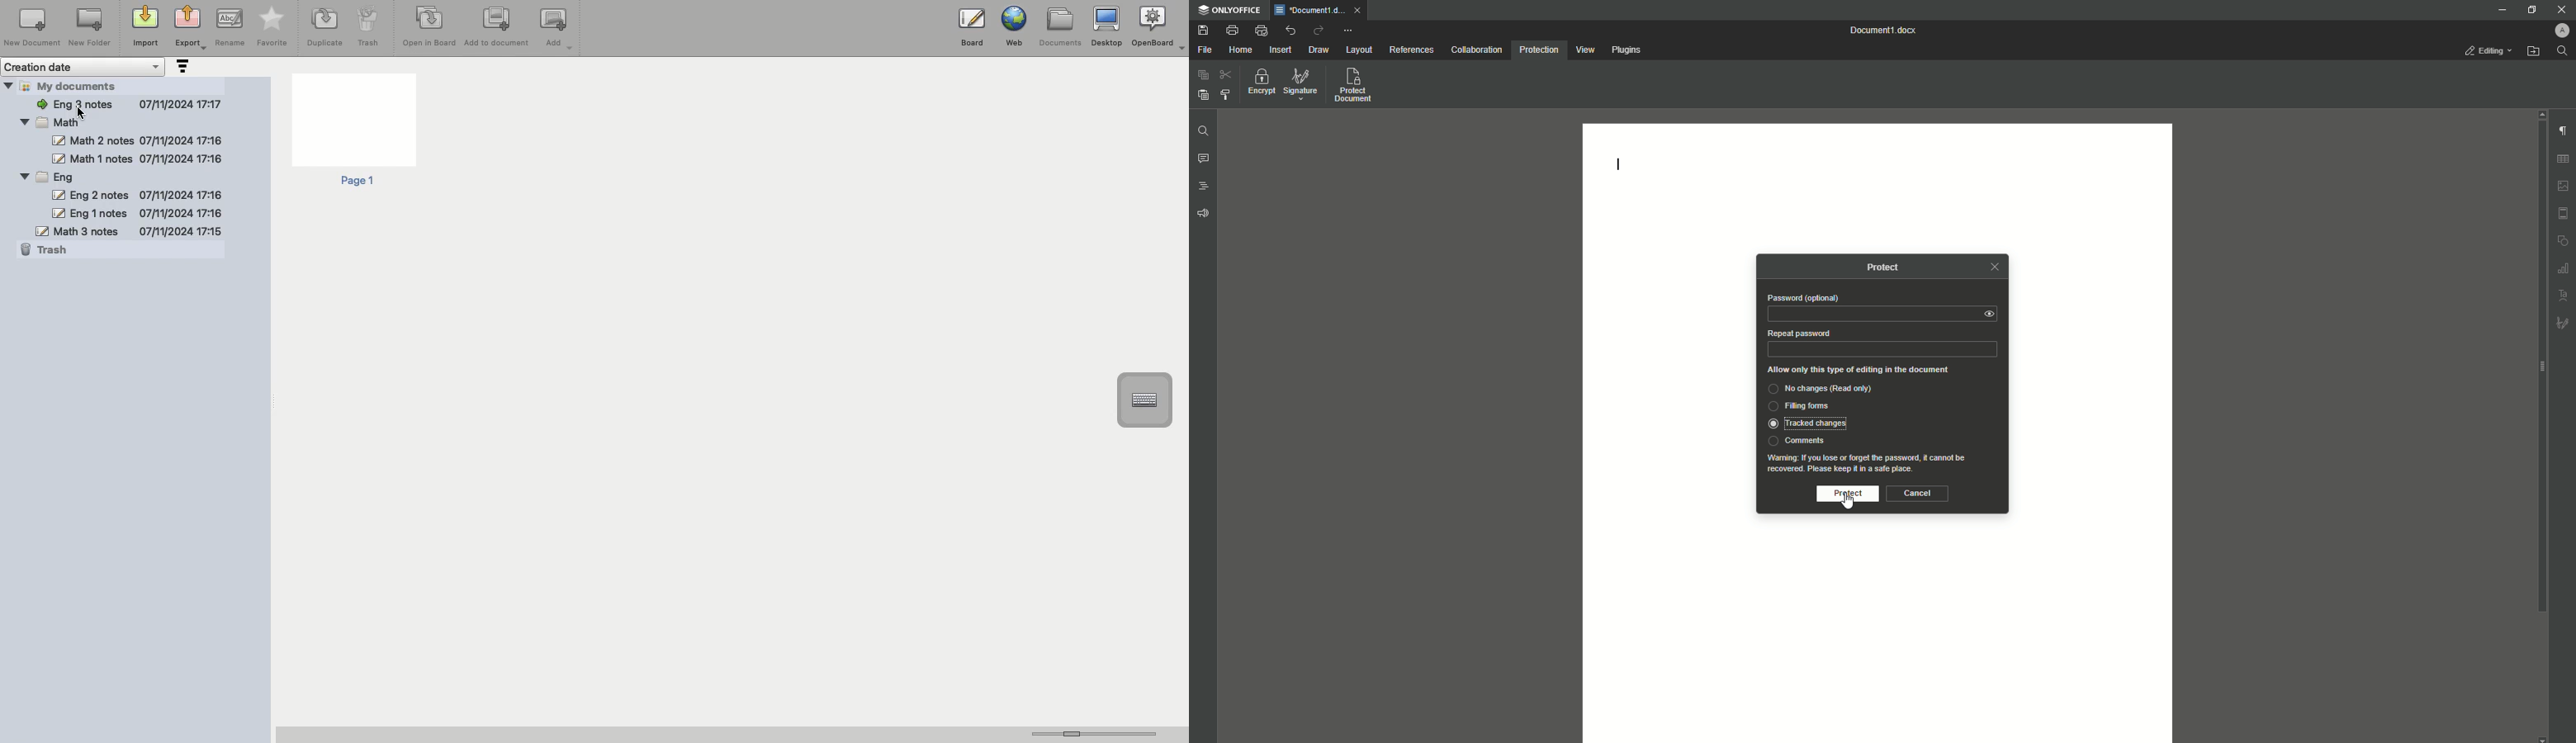  Describe the element at coordinates (1584, 50) in the screenshot. I see `View` at that location.